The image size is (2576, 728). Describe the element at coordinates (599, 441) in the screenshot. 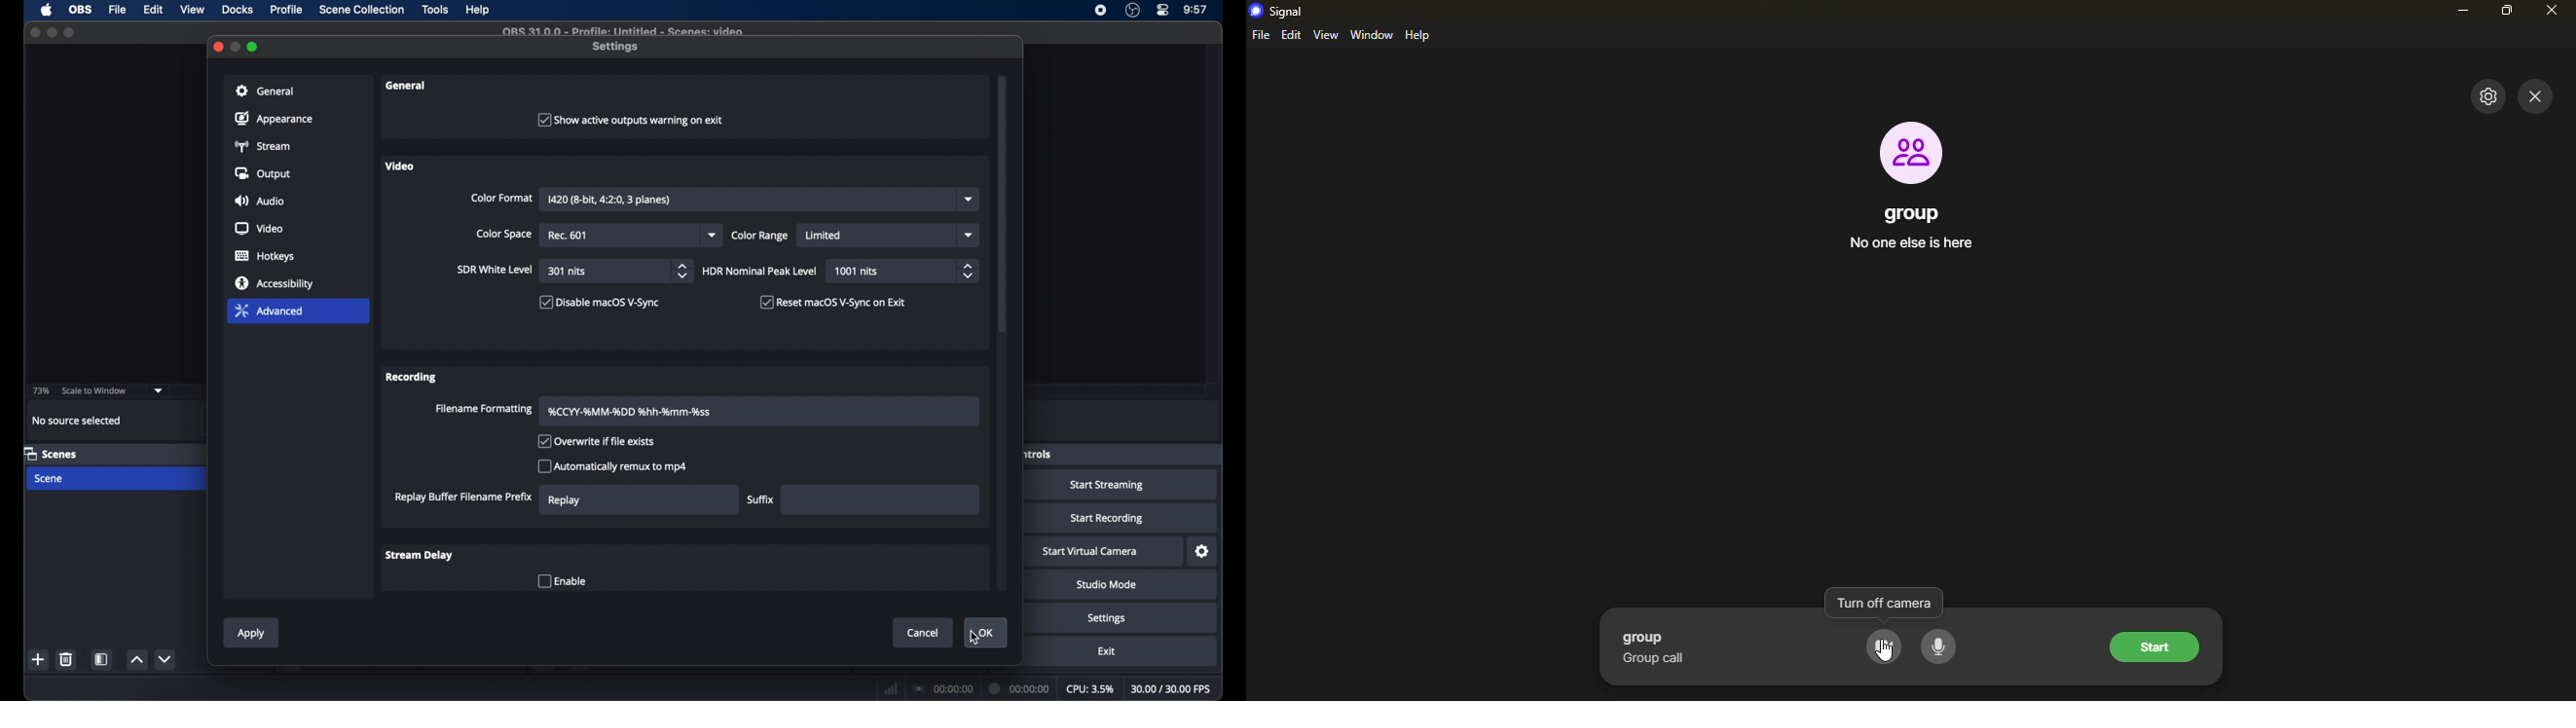

I see `checkbox` at that location.